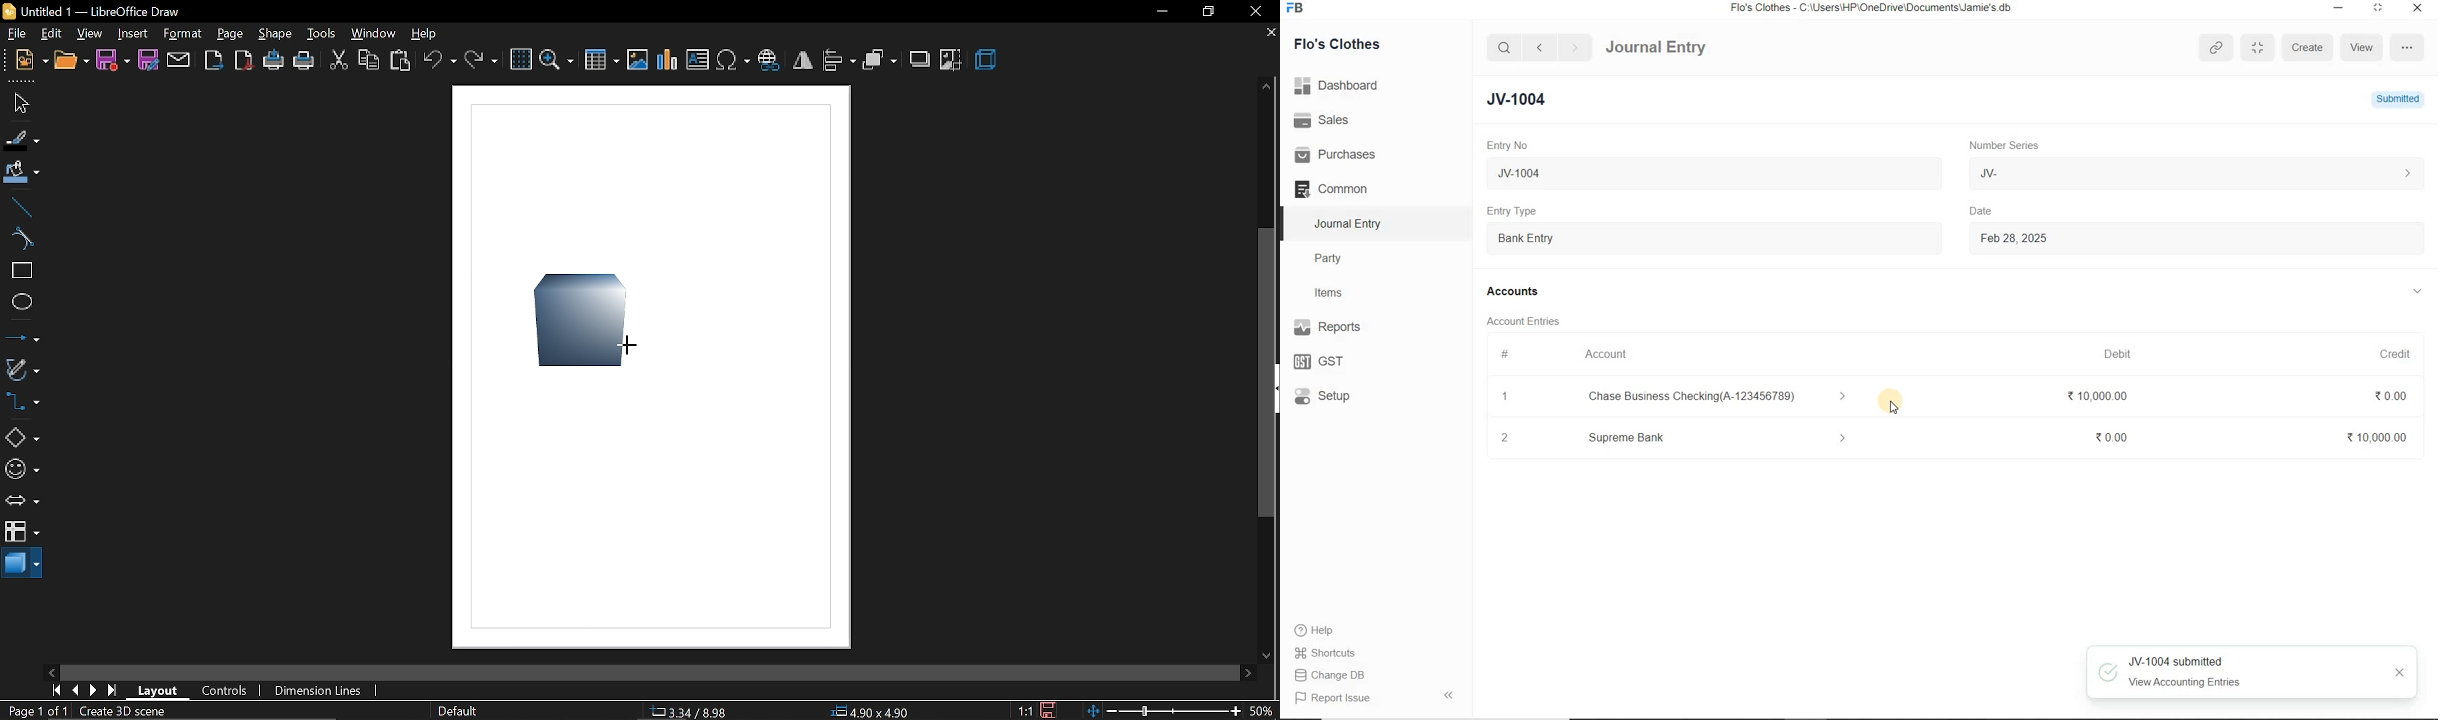 The width and height of the screenshot is (2464, 728). Describe the element at coordinates (1269, 373) in the screenshot. I see `vertical scrollbar` at that location.